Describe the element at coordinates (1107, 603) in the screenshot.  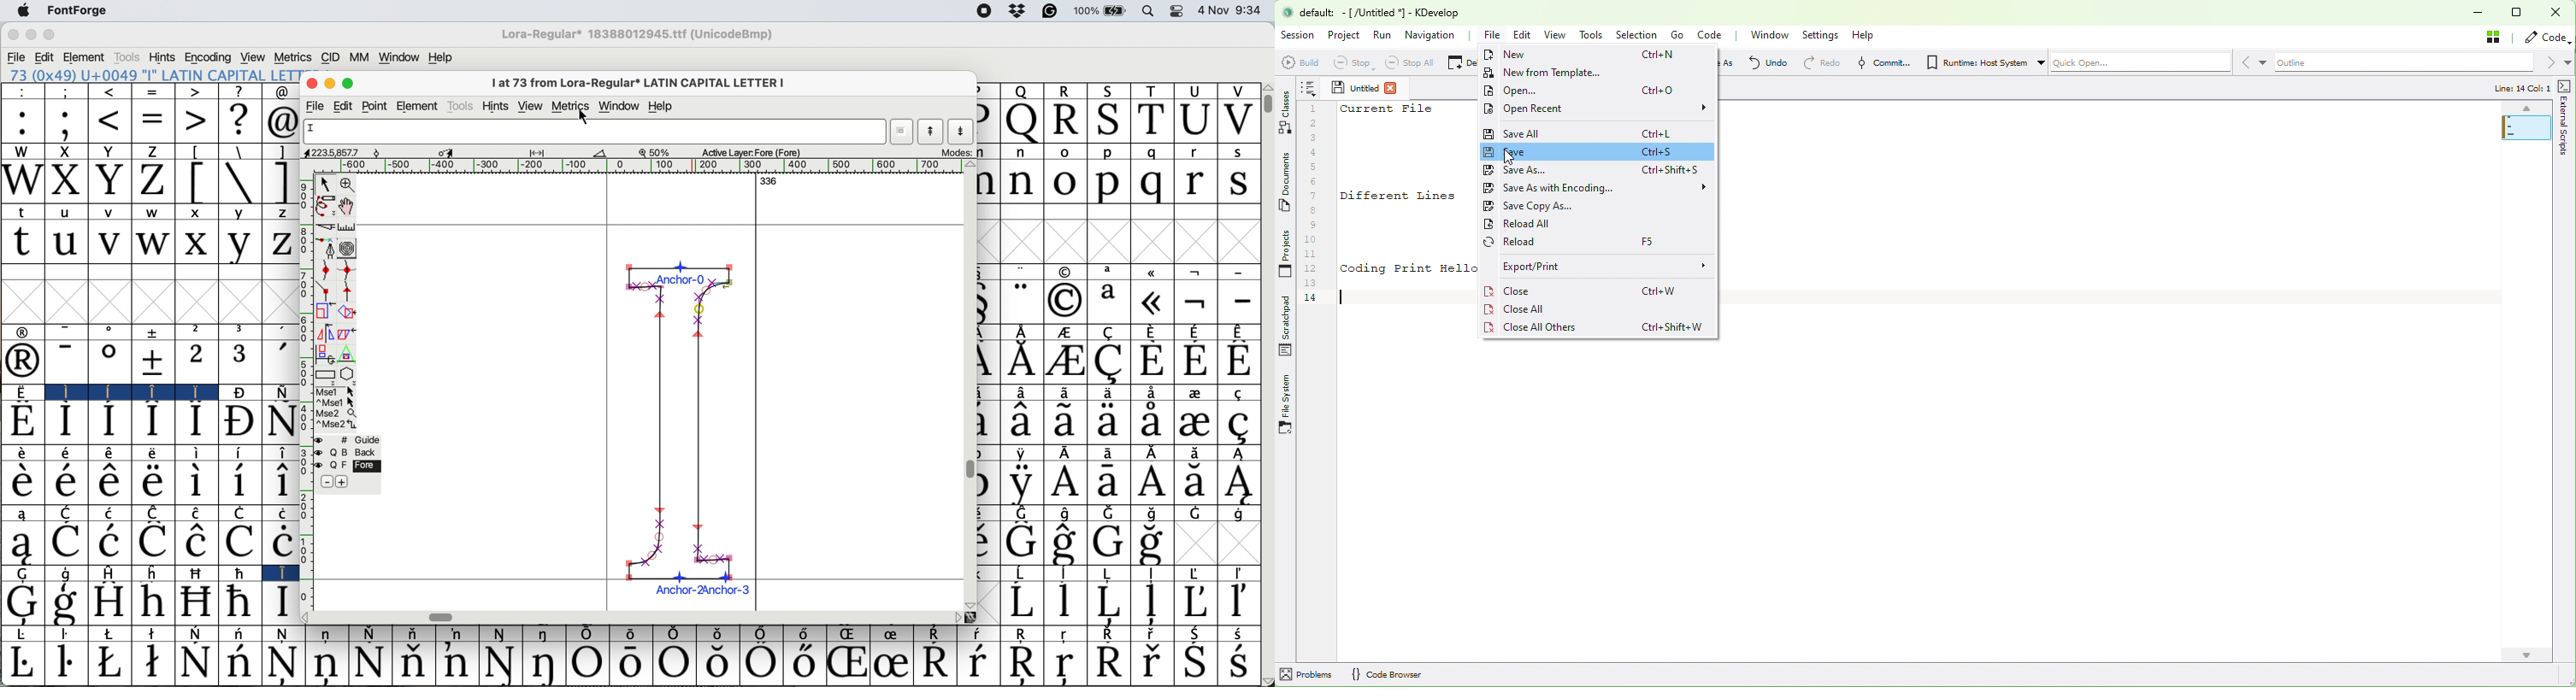
I see `Symbol` at that location.